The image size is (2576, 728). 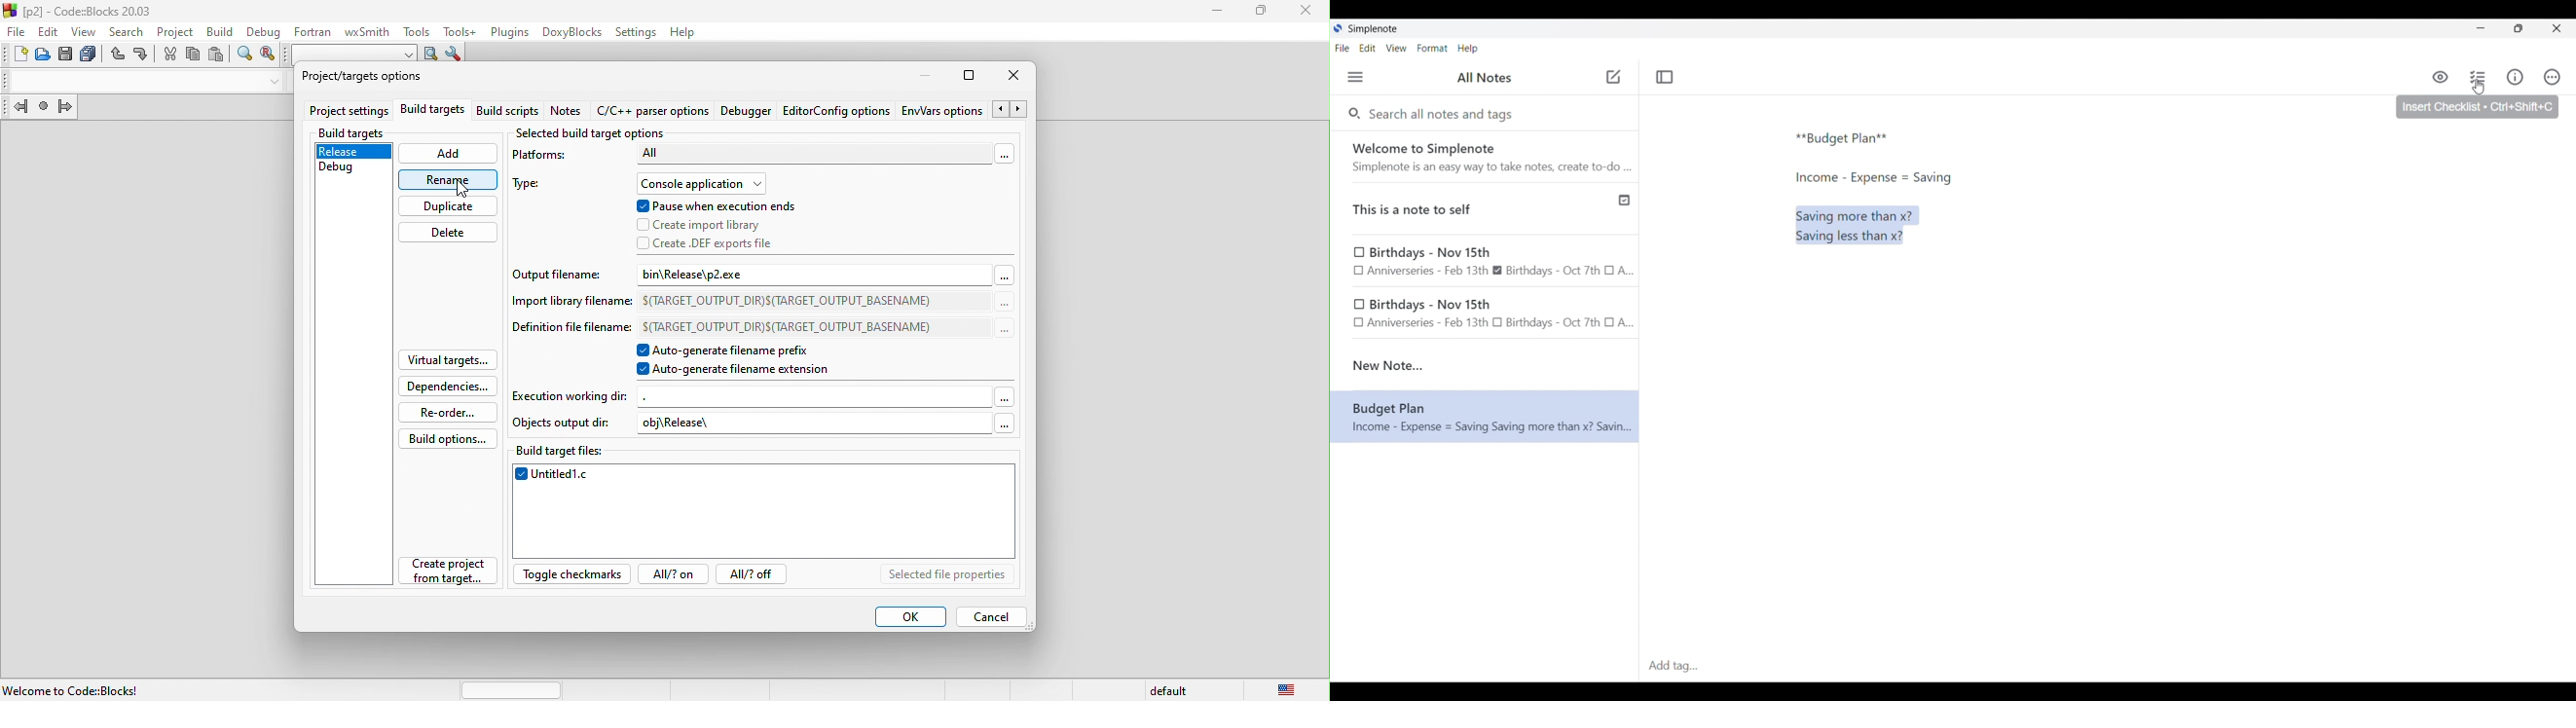 What do you see at coordinates (1288, 690) in the screenshot?
I see `united state` at bounding box center [1288, 690].